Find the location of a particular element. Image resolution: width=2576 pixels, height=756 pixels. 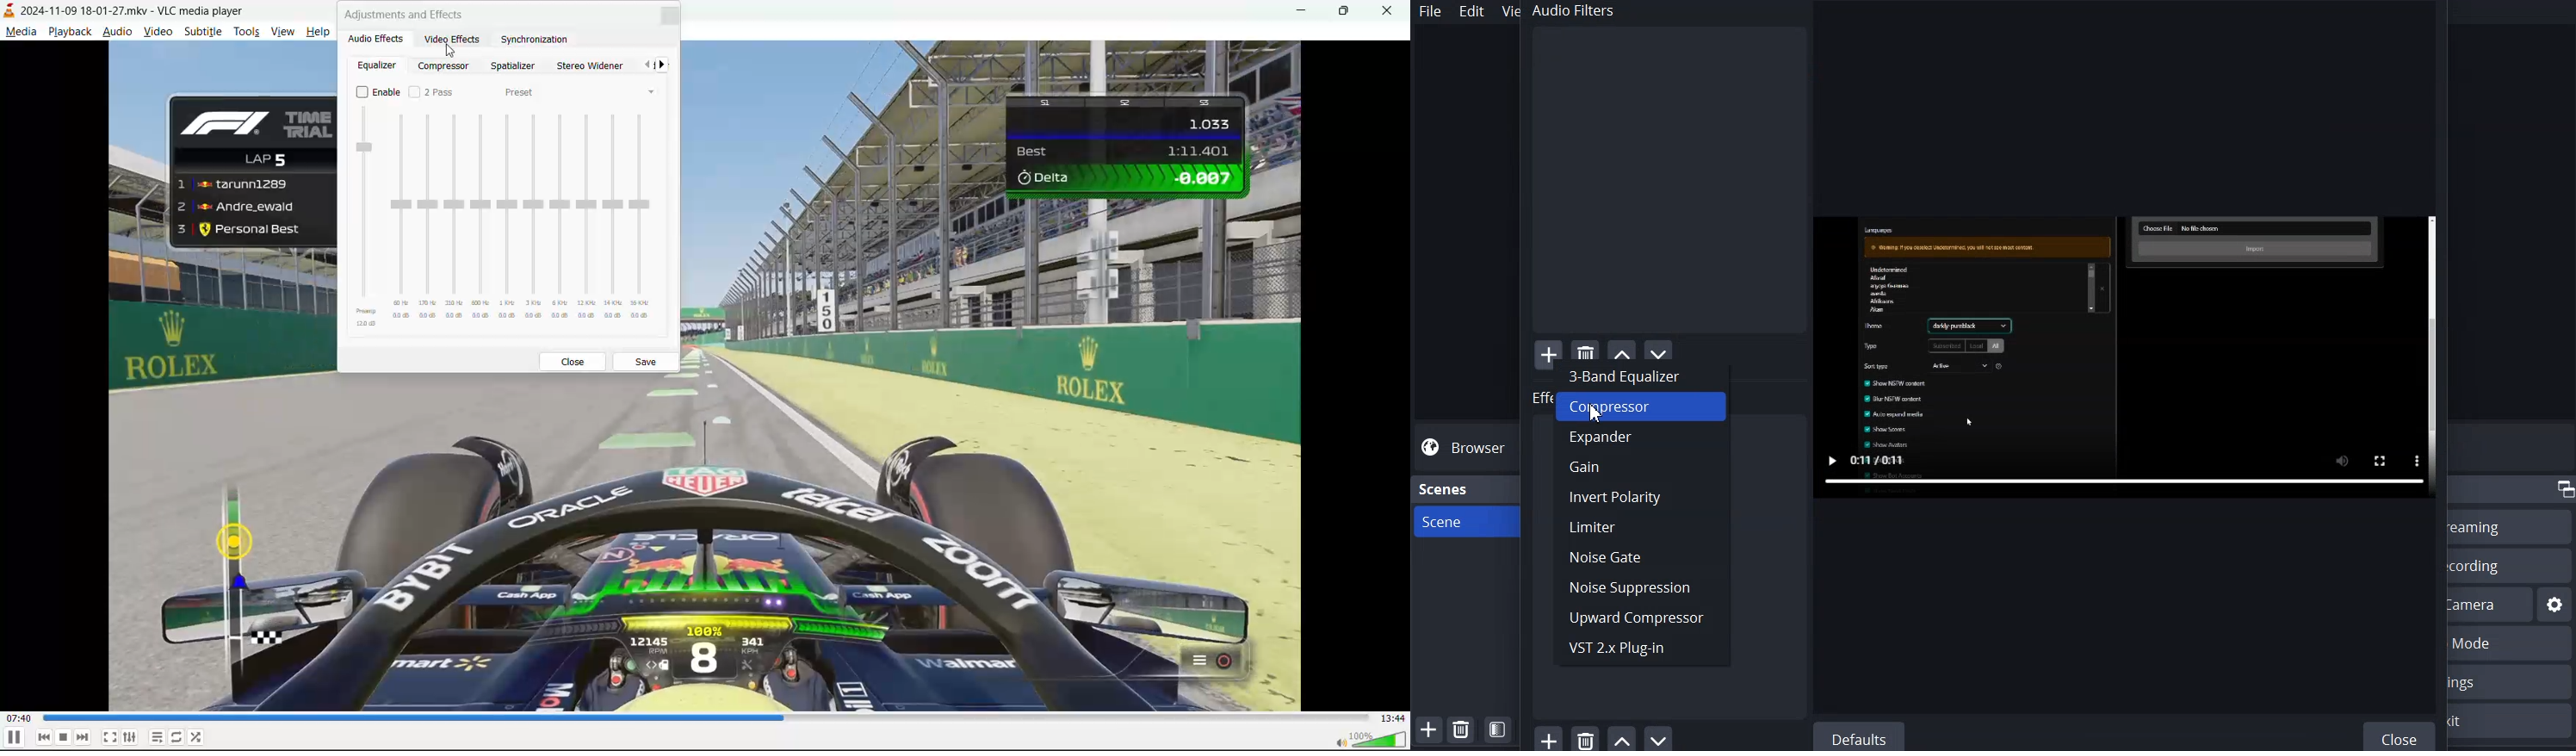

Default is located at coordinates (1858, 736).